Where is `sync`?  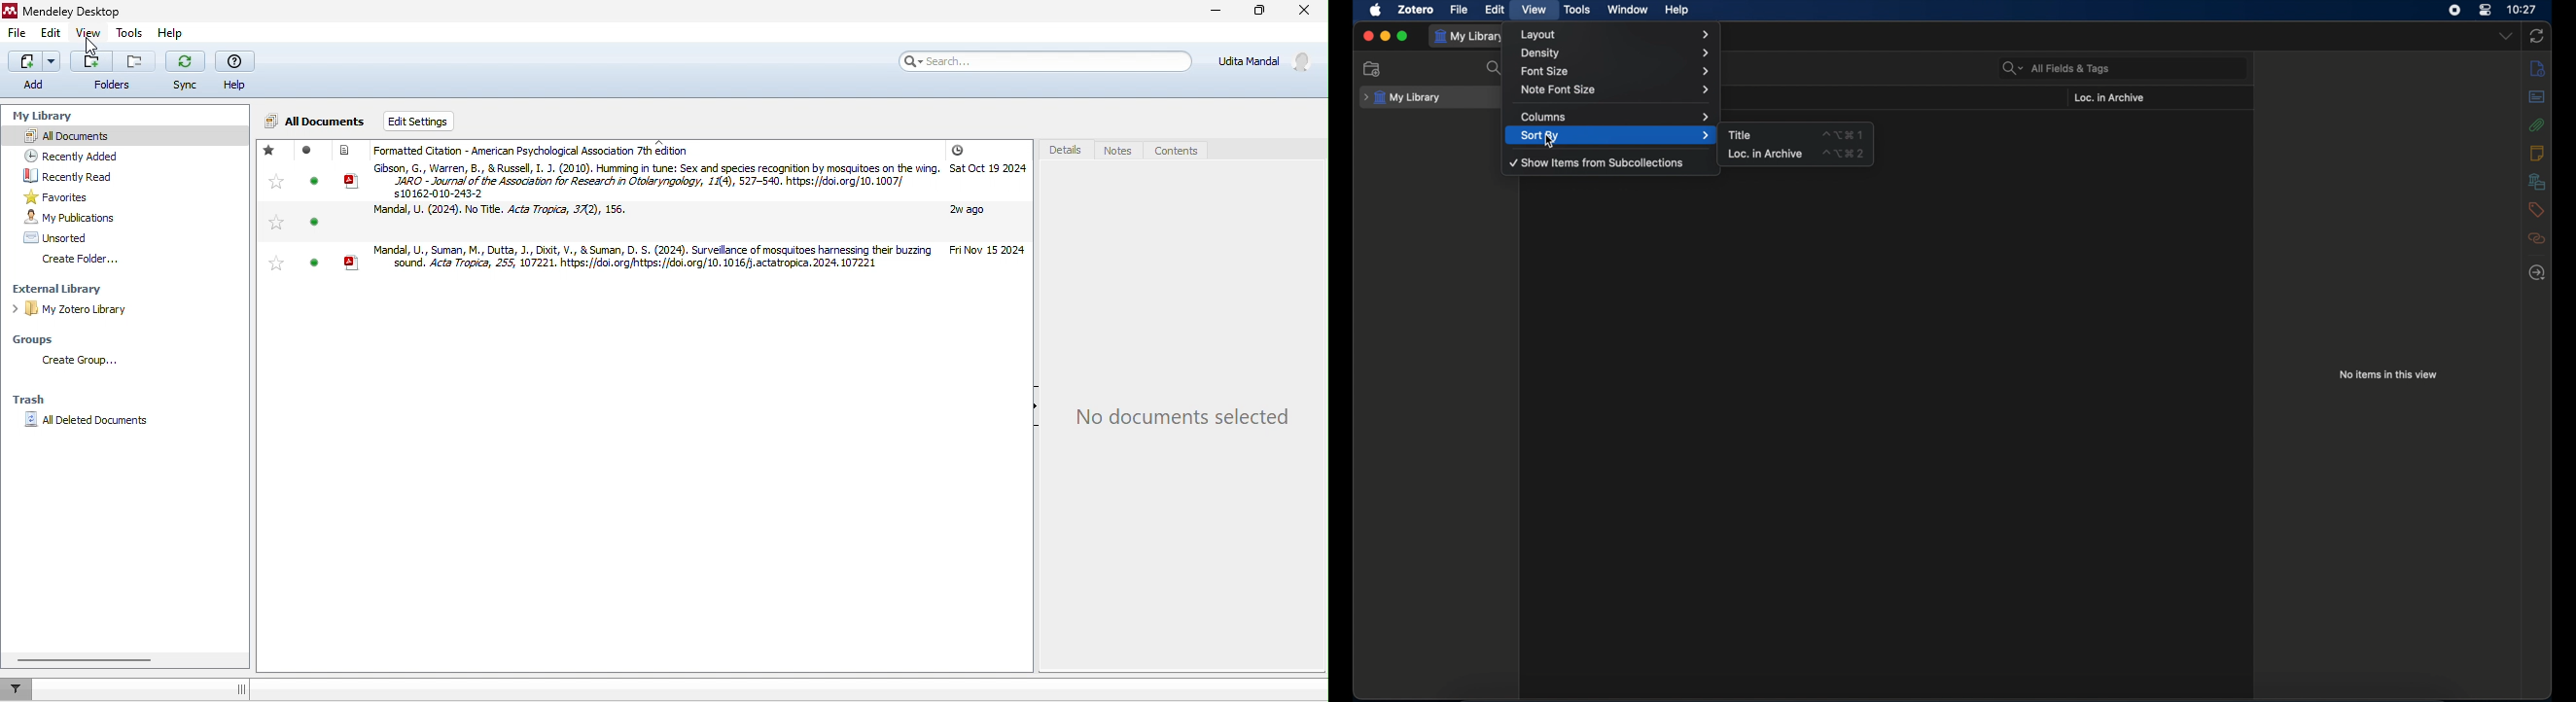 sync is located at coordinates (185, 71).